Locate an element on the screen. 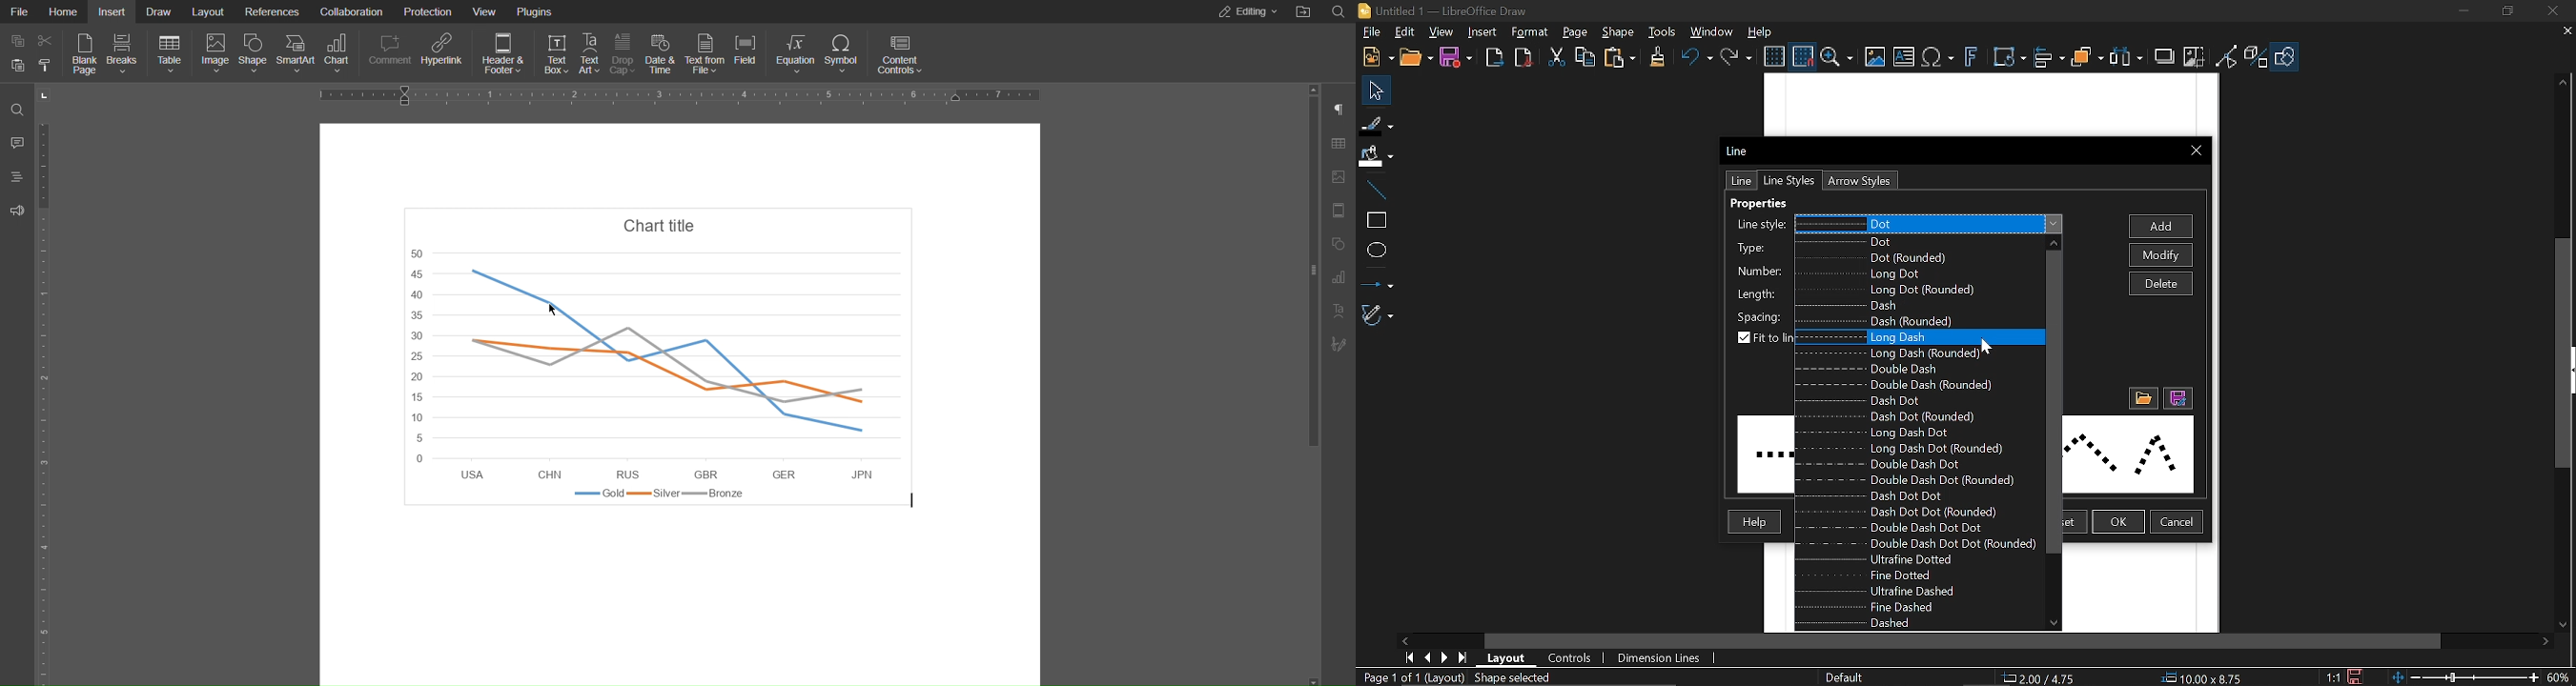 This screenshot has height=700, width=2576. Content Controls is located at coordinates (899, 52).